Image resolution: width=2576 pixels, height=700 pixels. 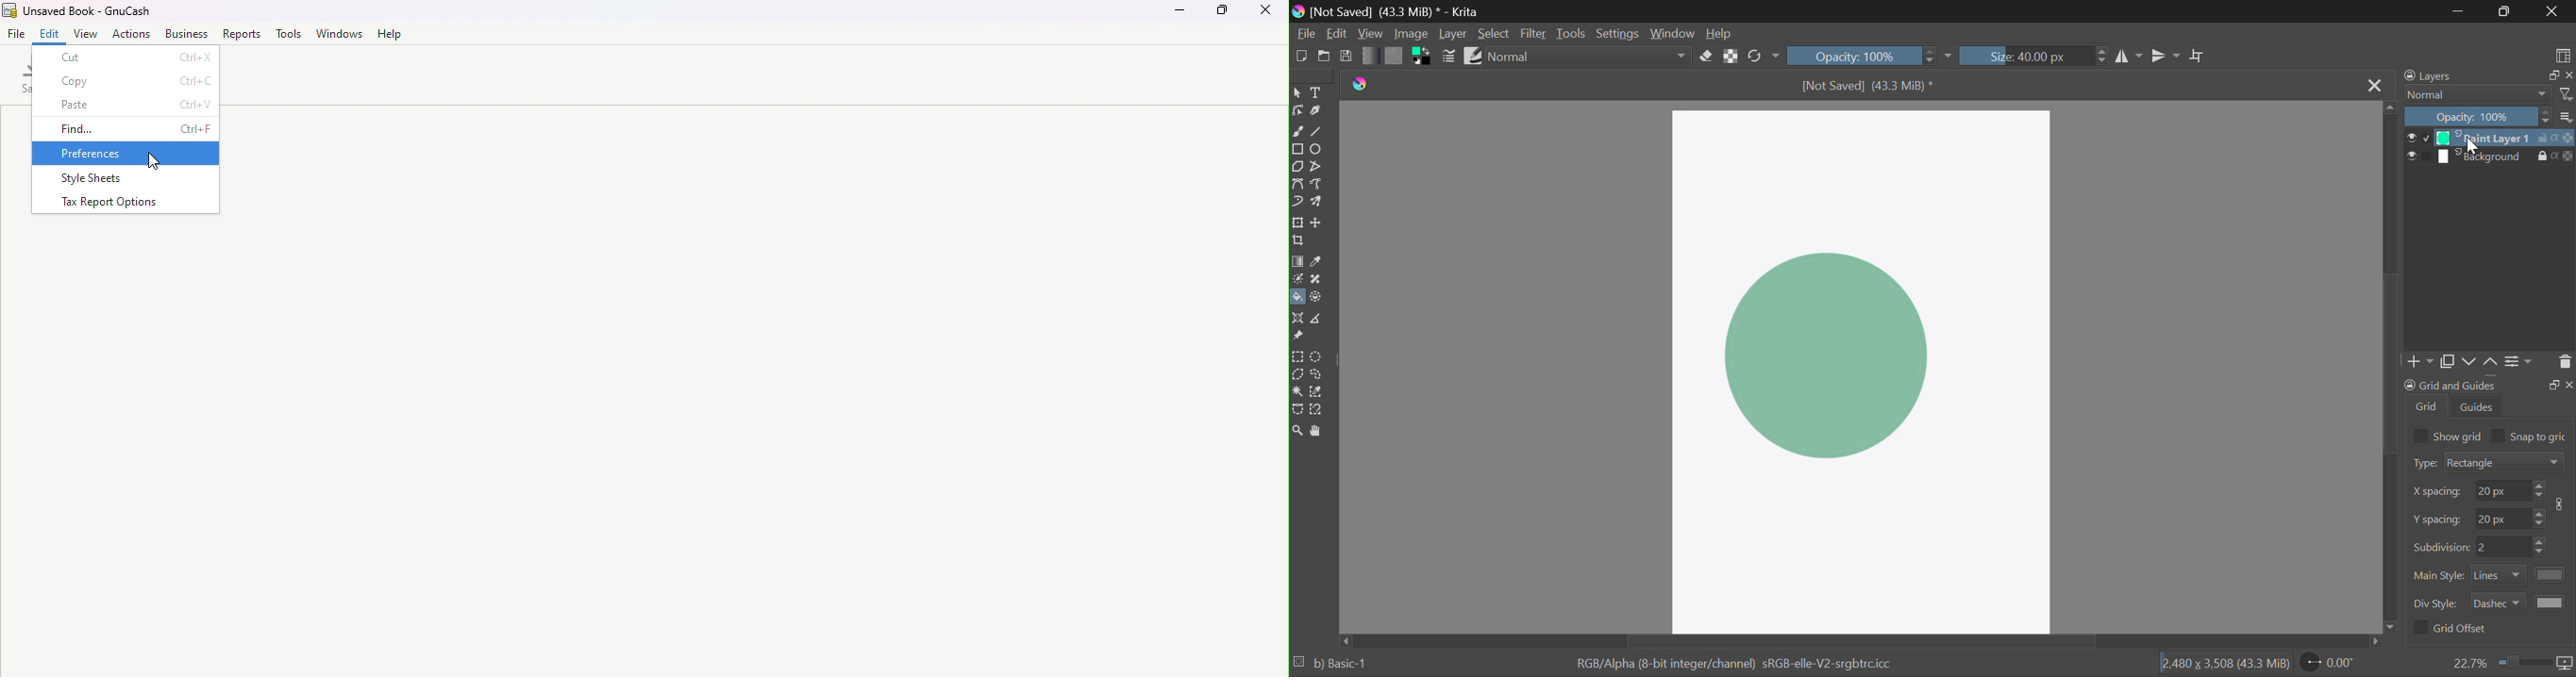 I want to click on Freehand, so click(x=1298, y=131).